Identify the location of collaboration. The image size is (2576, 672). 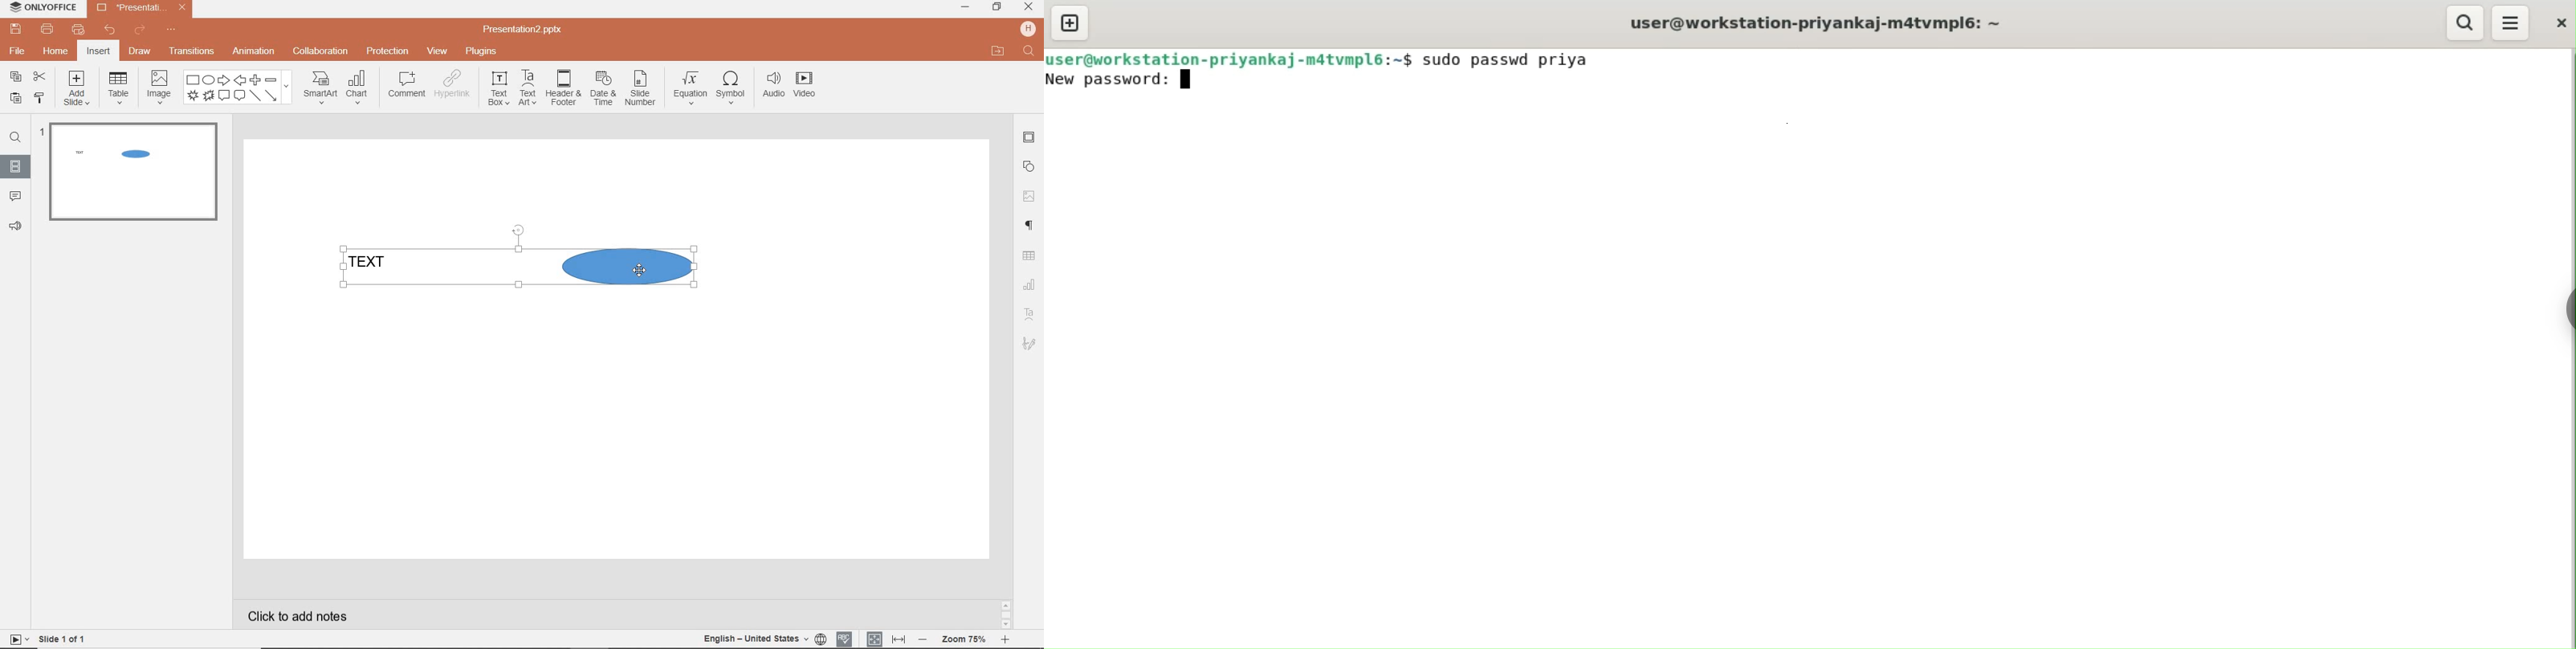
(319, 52).